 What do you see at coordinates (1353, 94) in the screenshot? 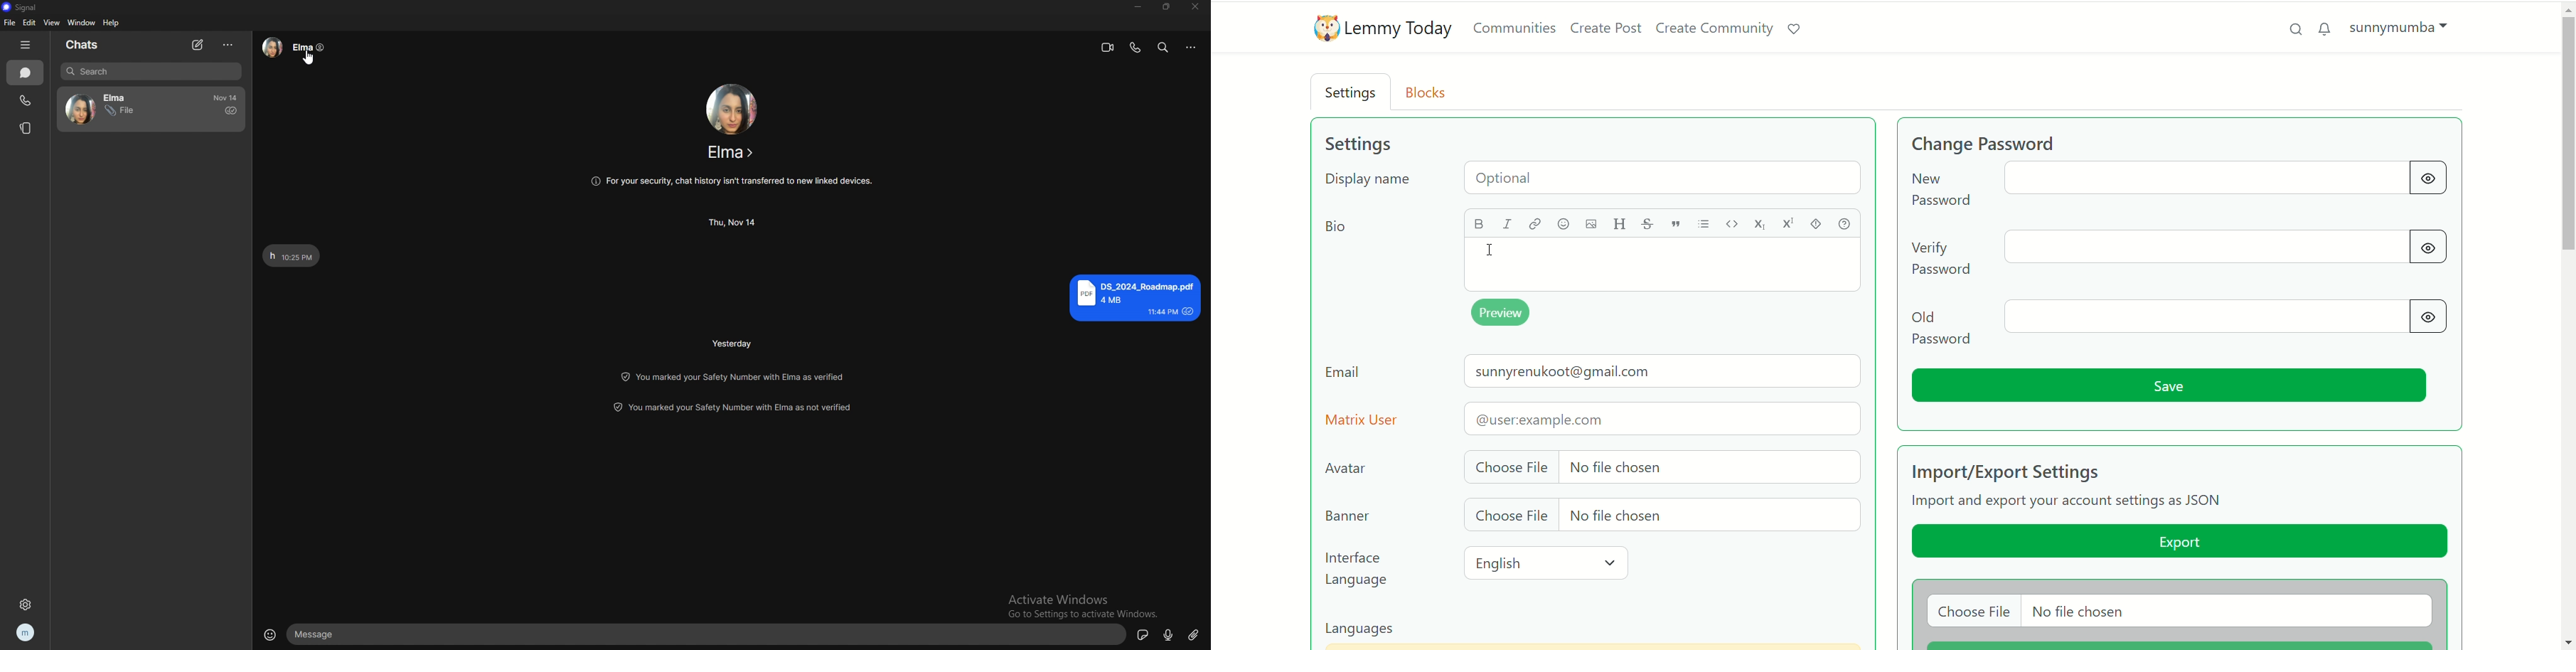
I see `settings` at bounding box center [1353, 94].